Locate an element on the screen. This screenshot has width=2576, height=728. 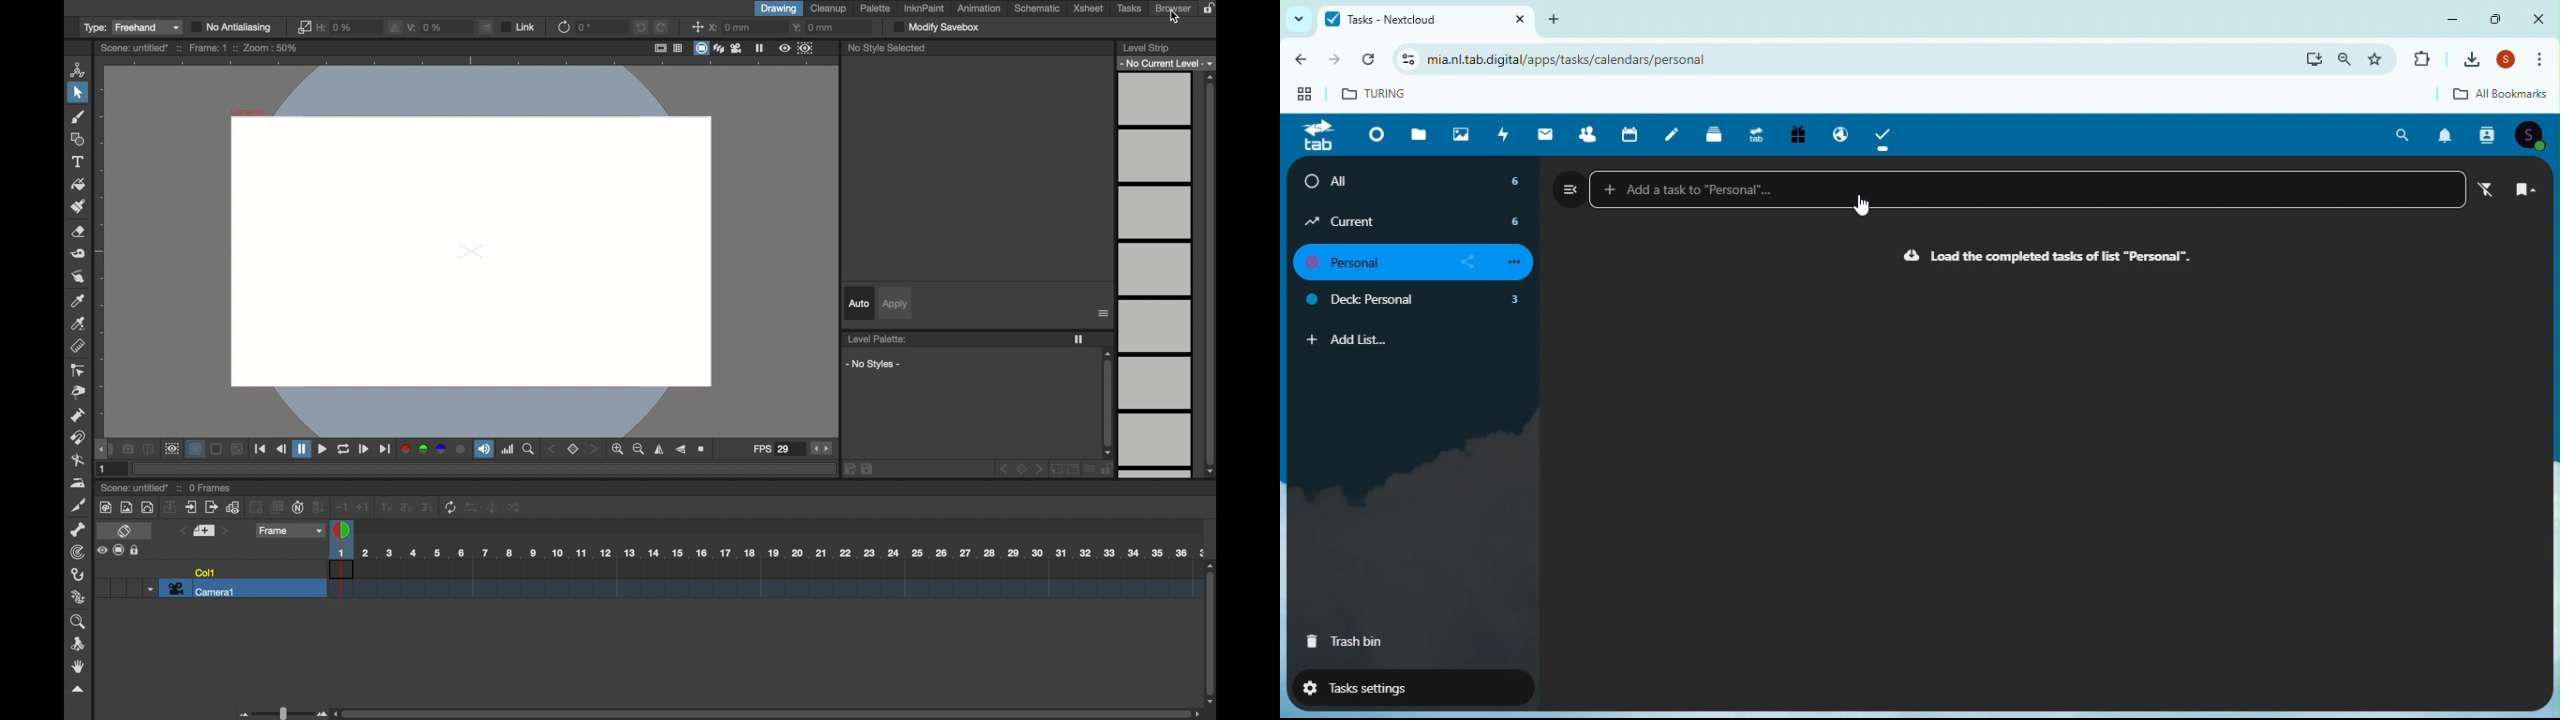
Task is located at coordinates (1885, 134).